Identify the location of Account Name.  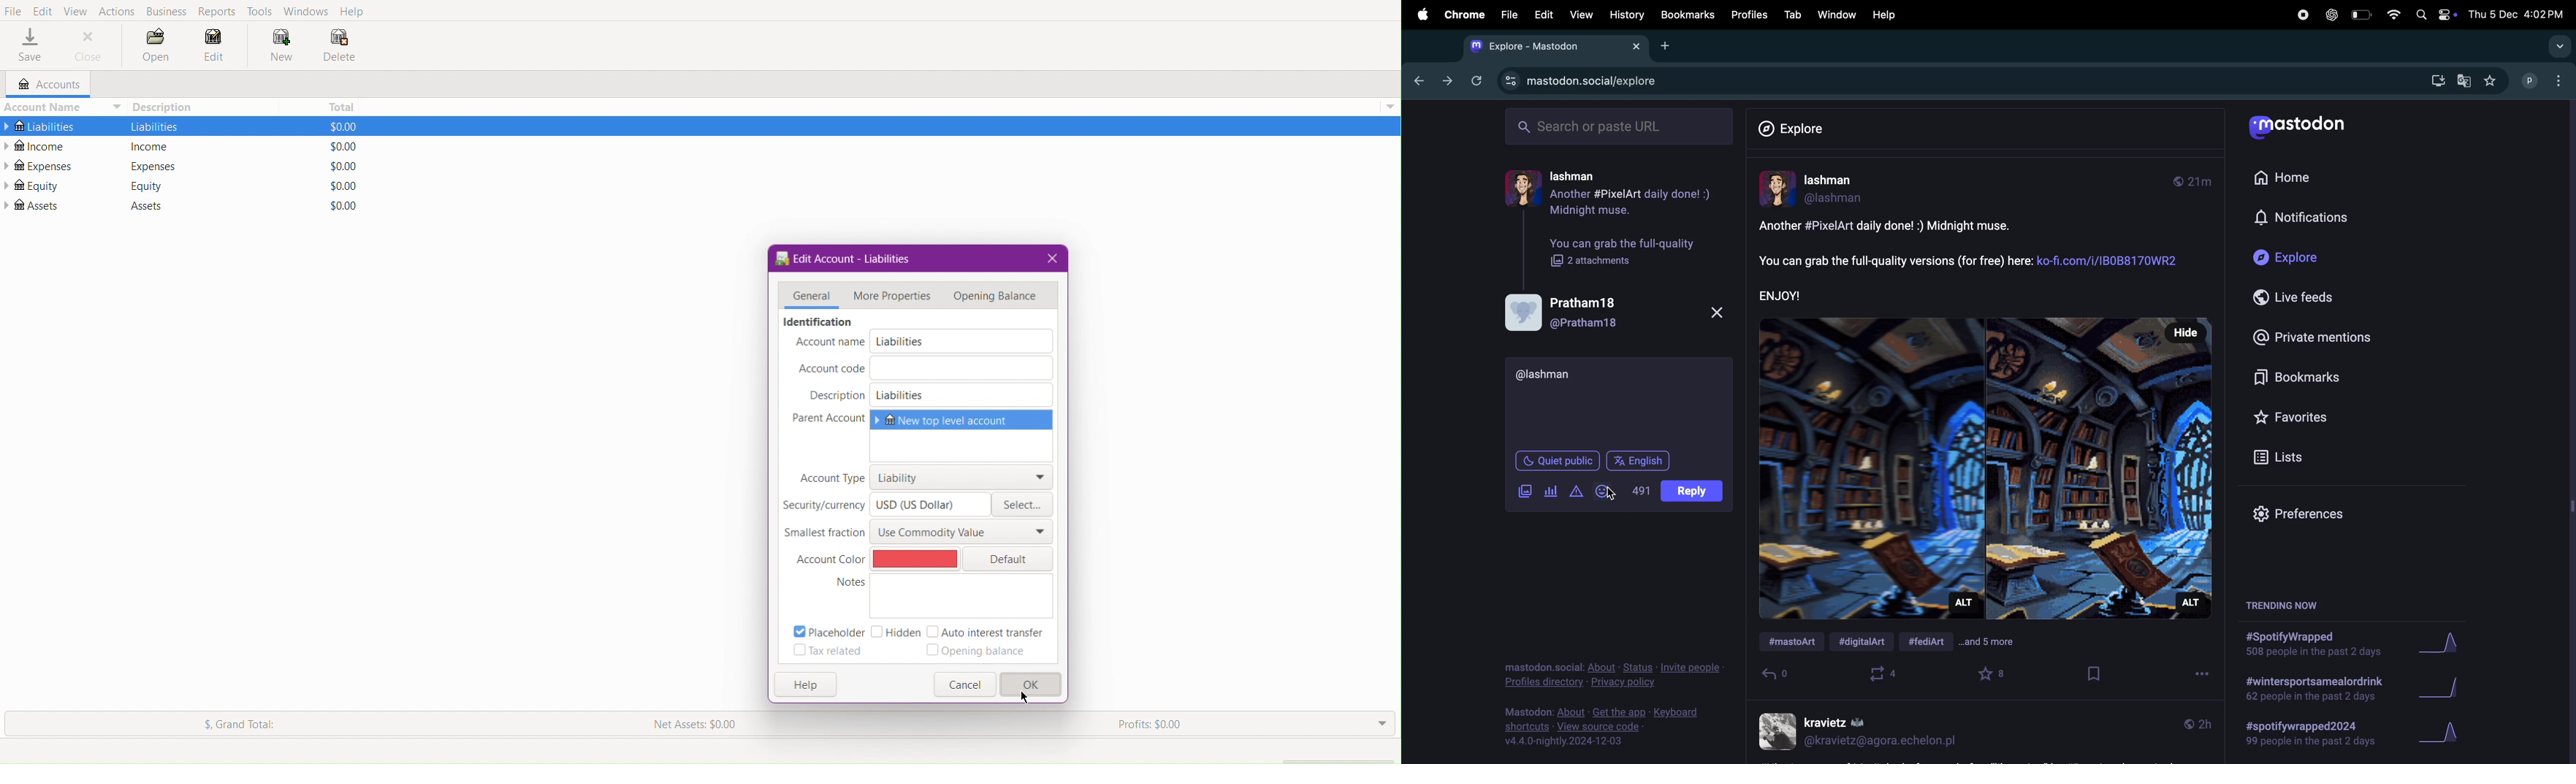
(61, 107).